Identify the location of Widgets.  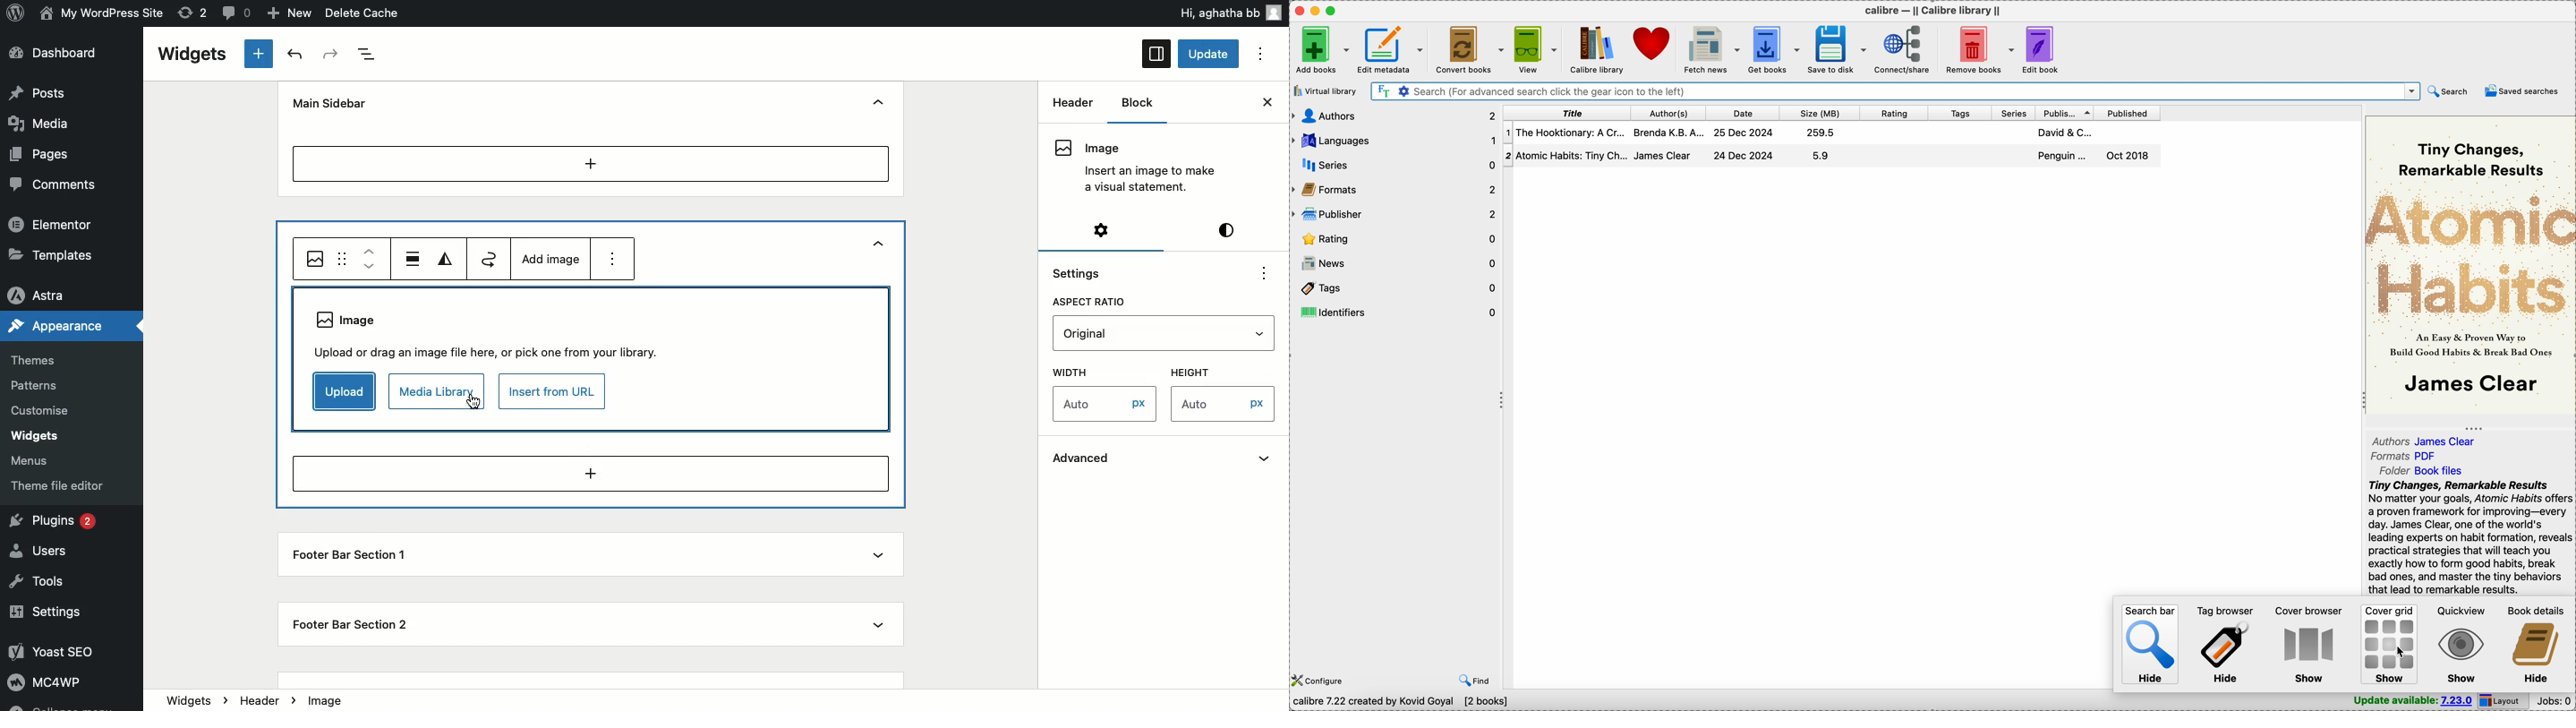
(189, 698).